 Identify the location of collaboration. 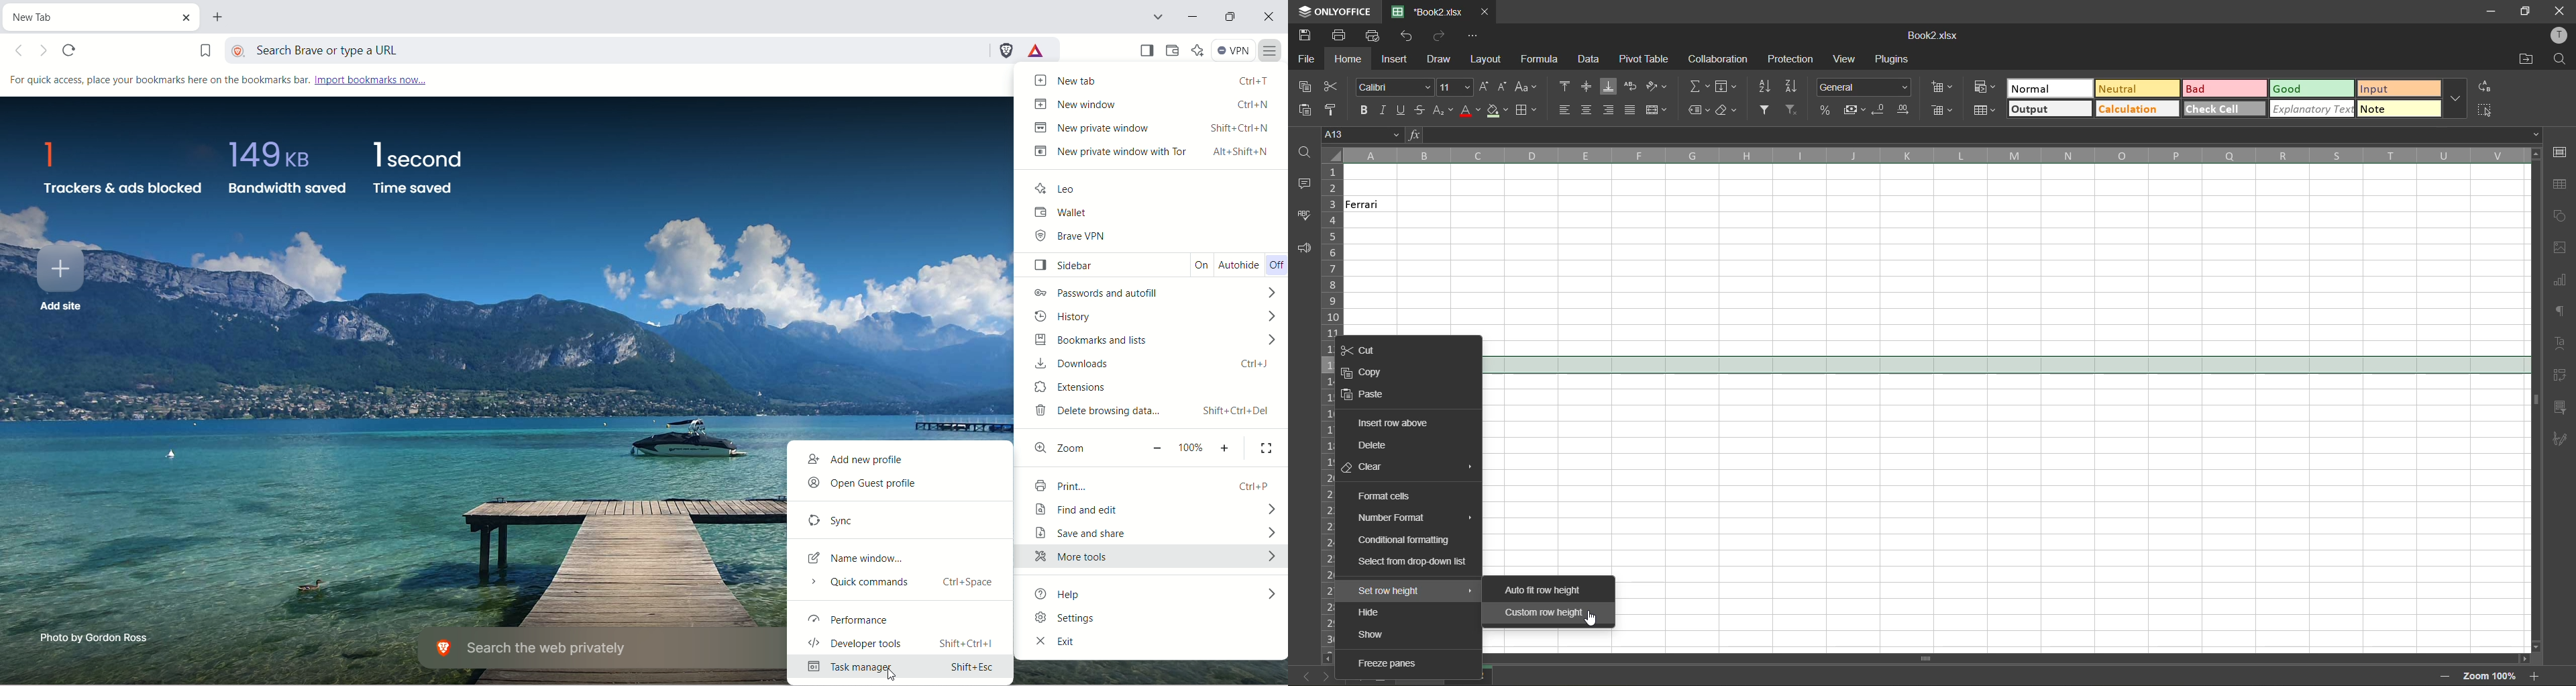
(1717, 58).